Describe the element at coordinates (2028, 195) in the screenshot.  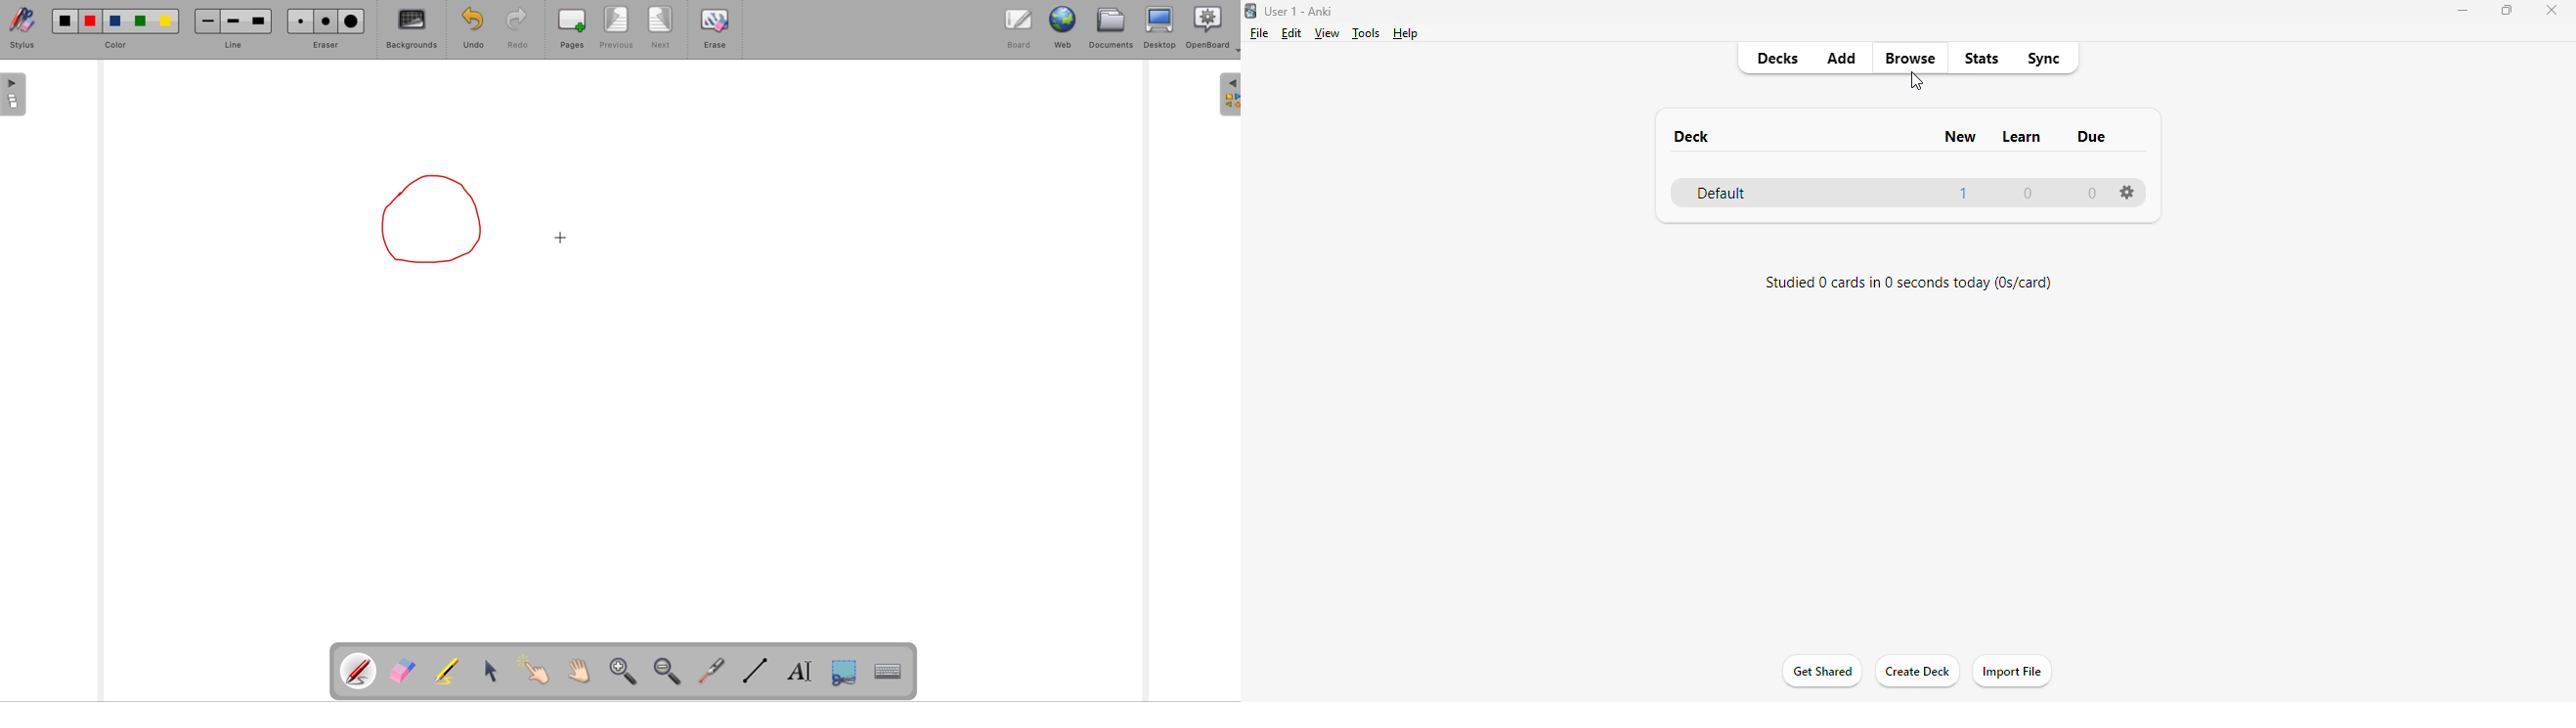
I see `0` at that location.